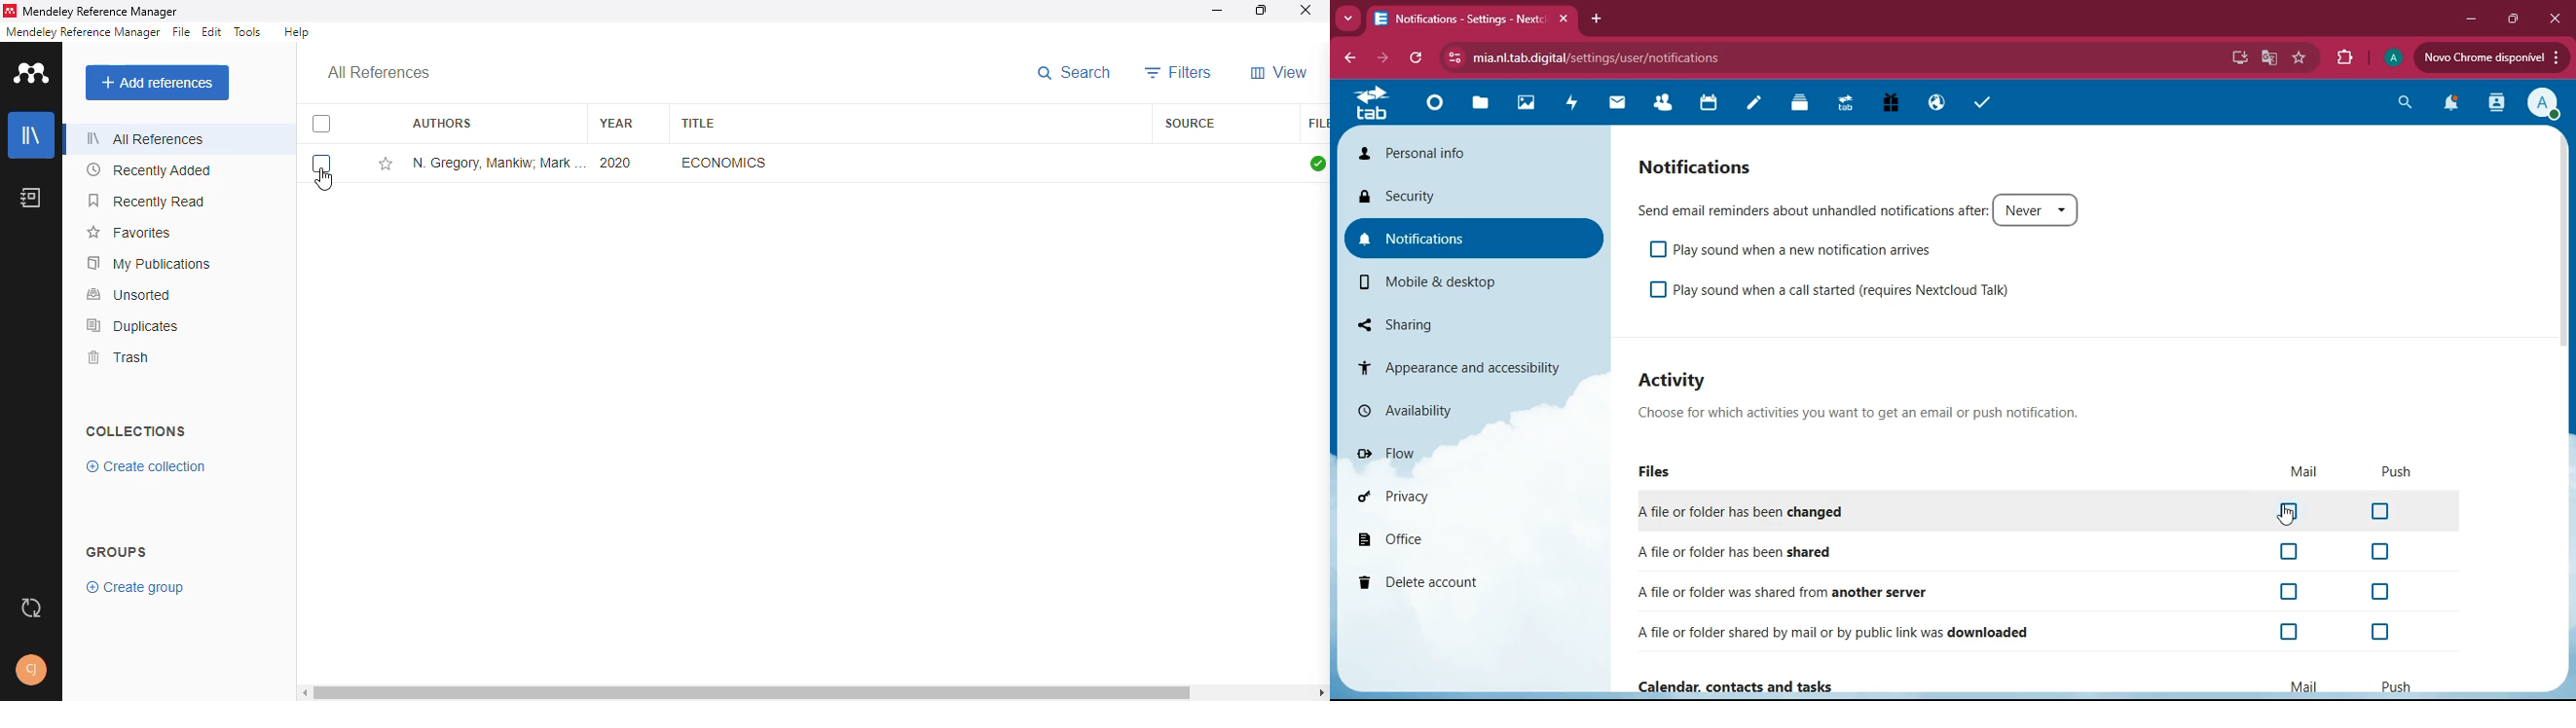 The width and height of the screenshot is (2576, 728). I want to click on play sound, so click(1844, 290).